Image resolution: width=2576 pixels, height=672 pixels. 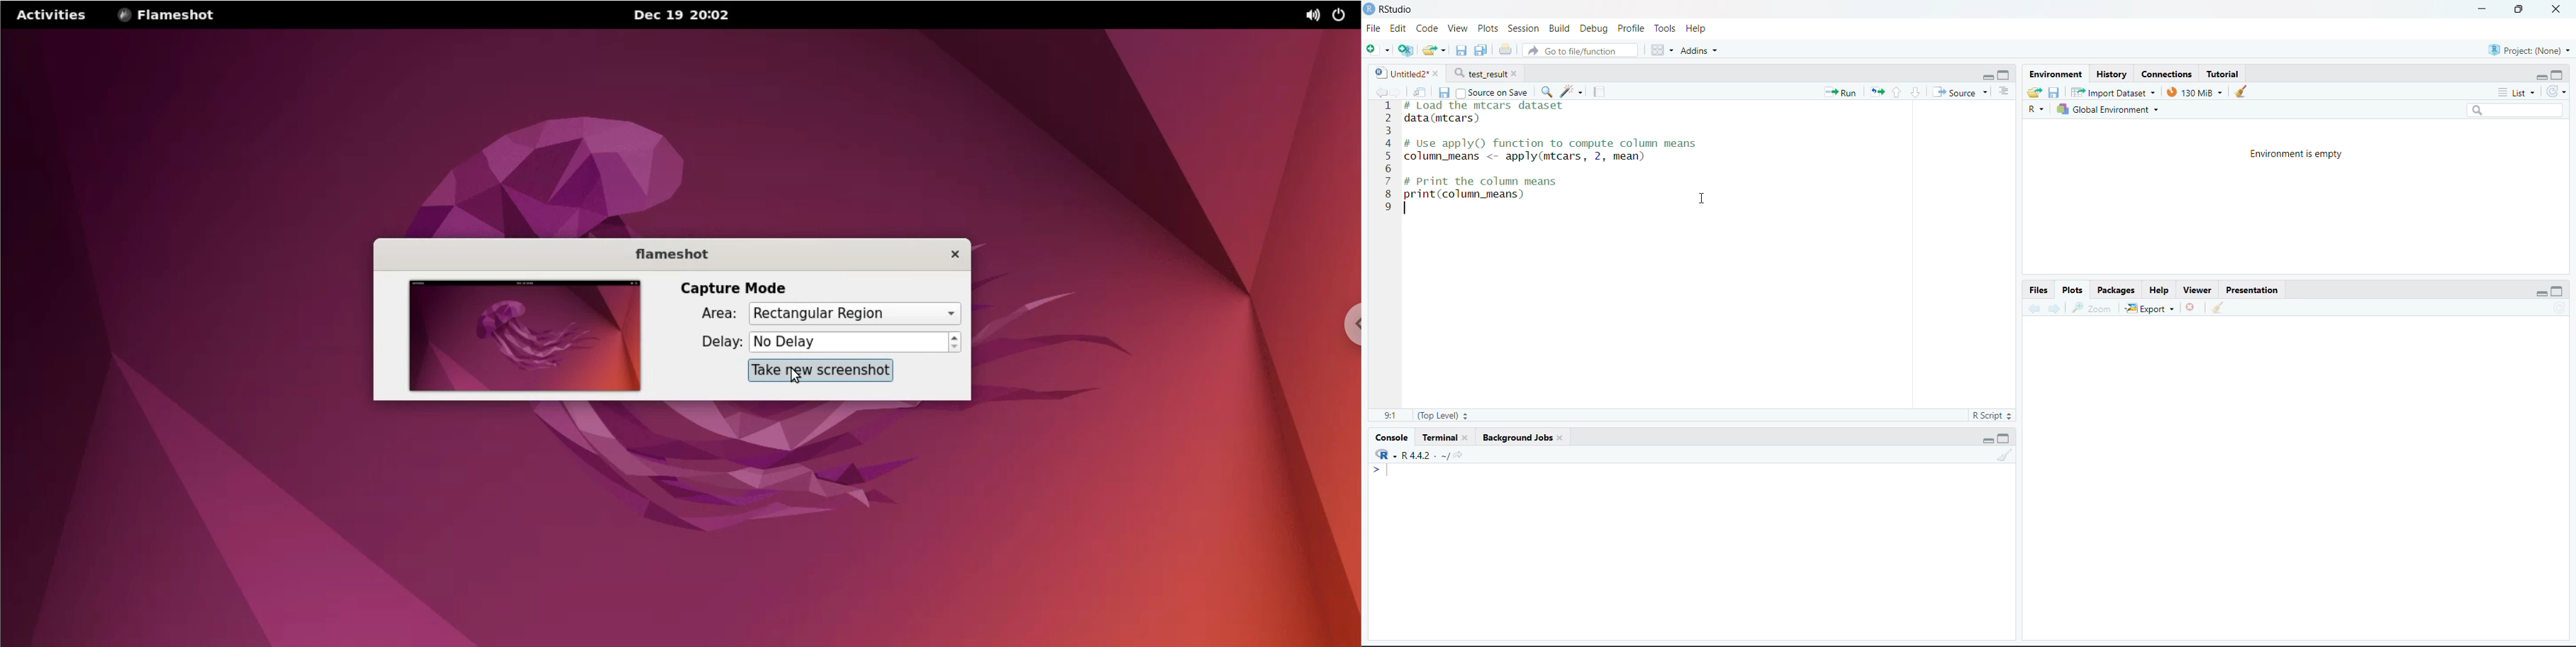 What do you see at coordinates (2033, 93) in the screenshot?
I see `Load workspace` at bounding box center [2033, 93].